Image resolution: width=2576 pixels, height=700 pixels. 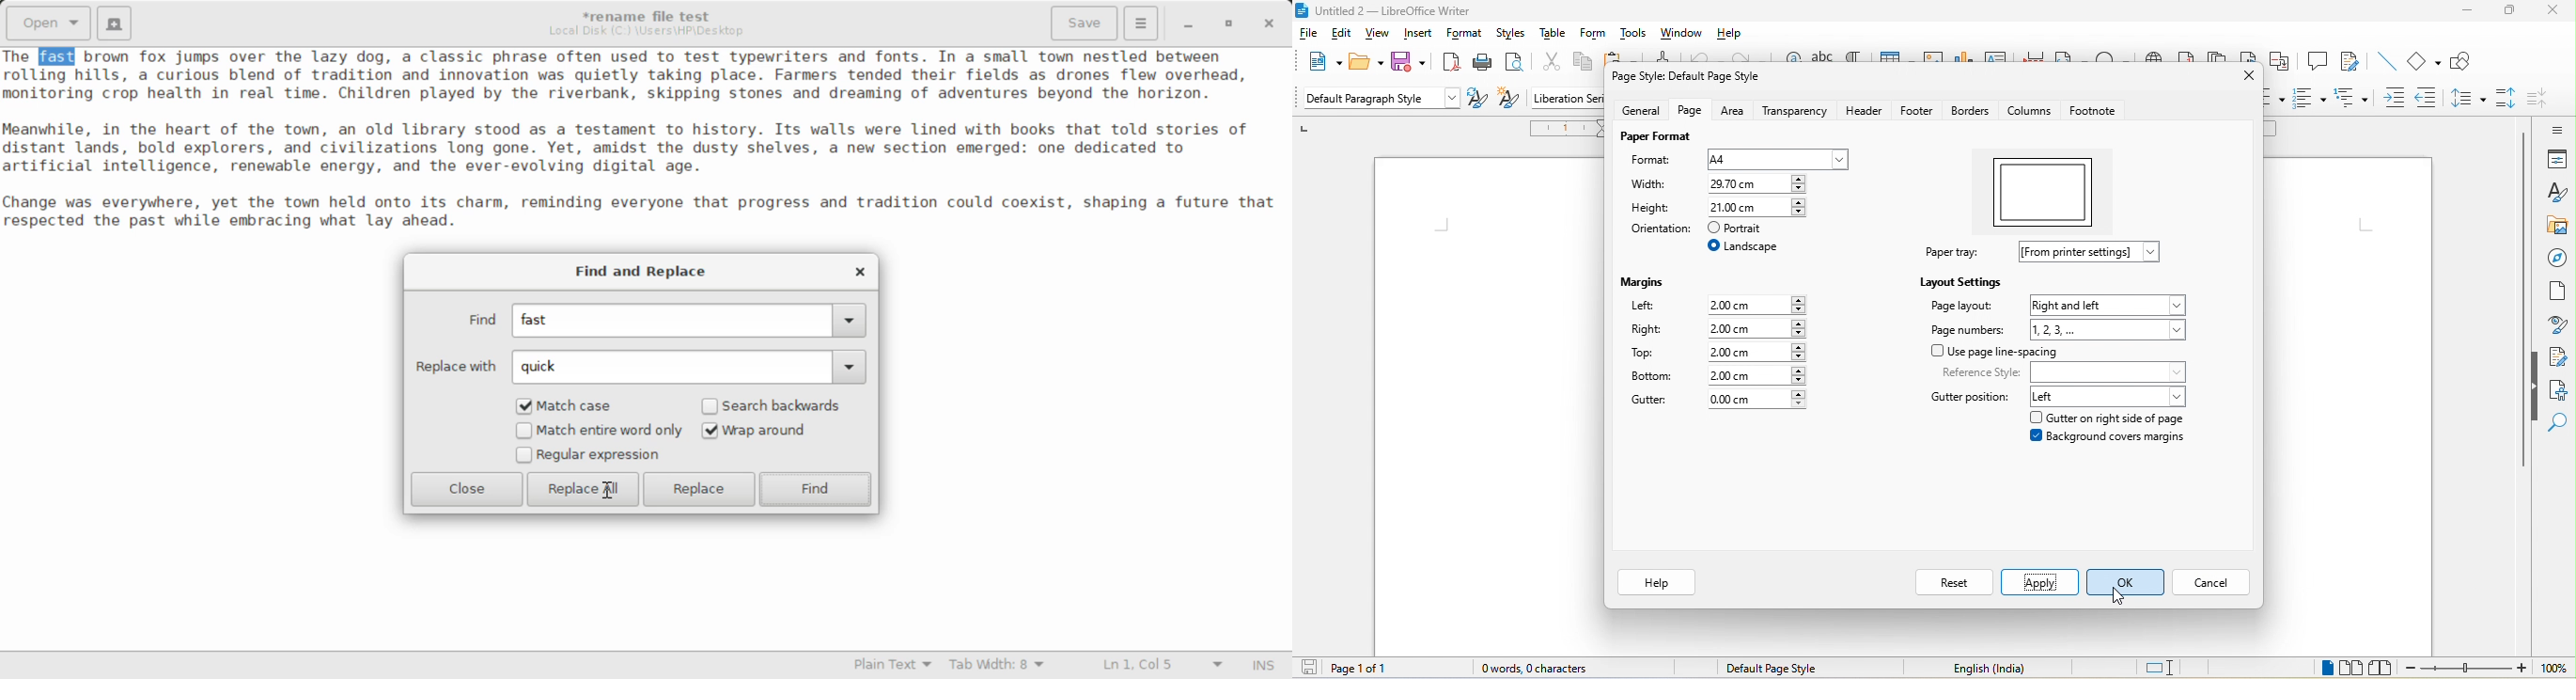 What do you see at coordinates (2091, 251) in the screenshot?
I see `from printer settings` at bounding box center [2091, 251].